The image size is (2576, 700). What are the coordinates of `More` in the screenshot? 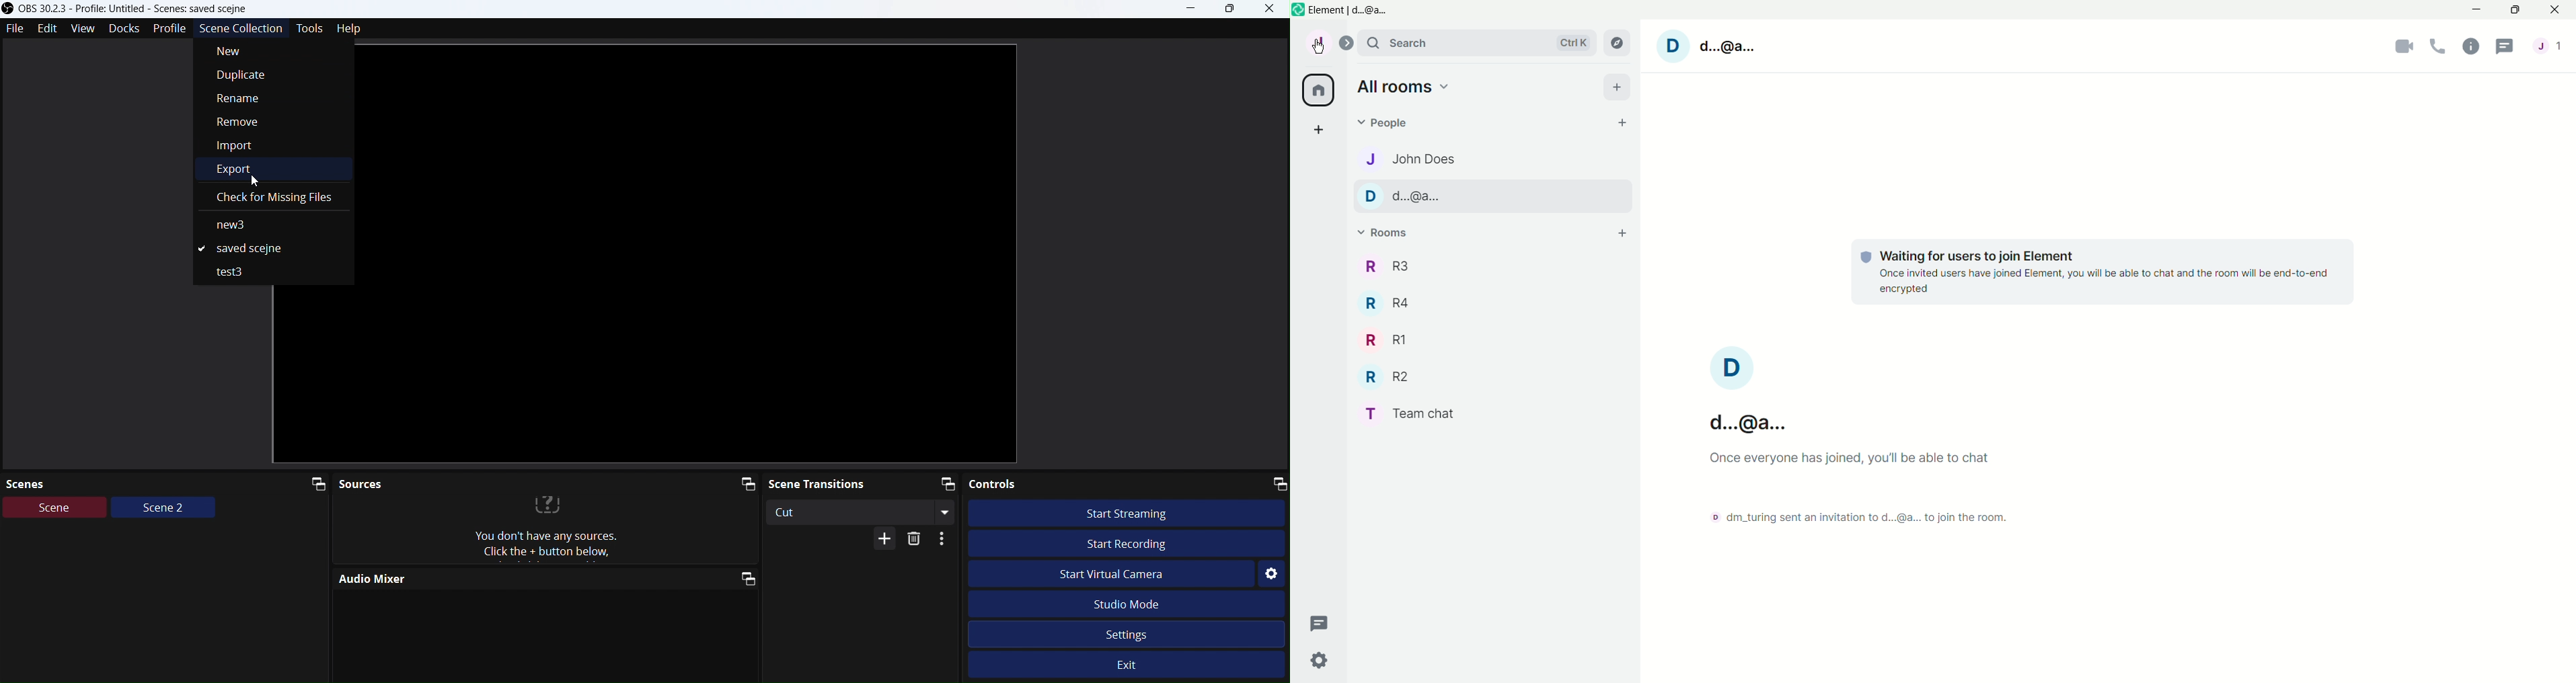 It's located at (945, 538).